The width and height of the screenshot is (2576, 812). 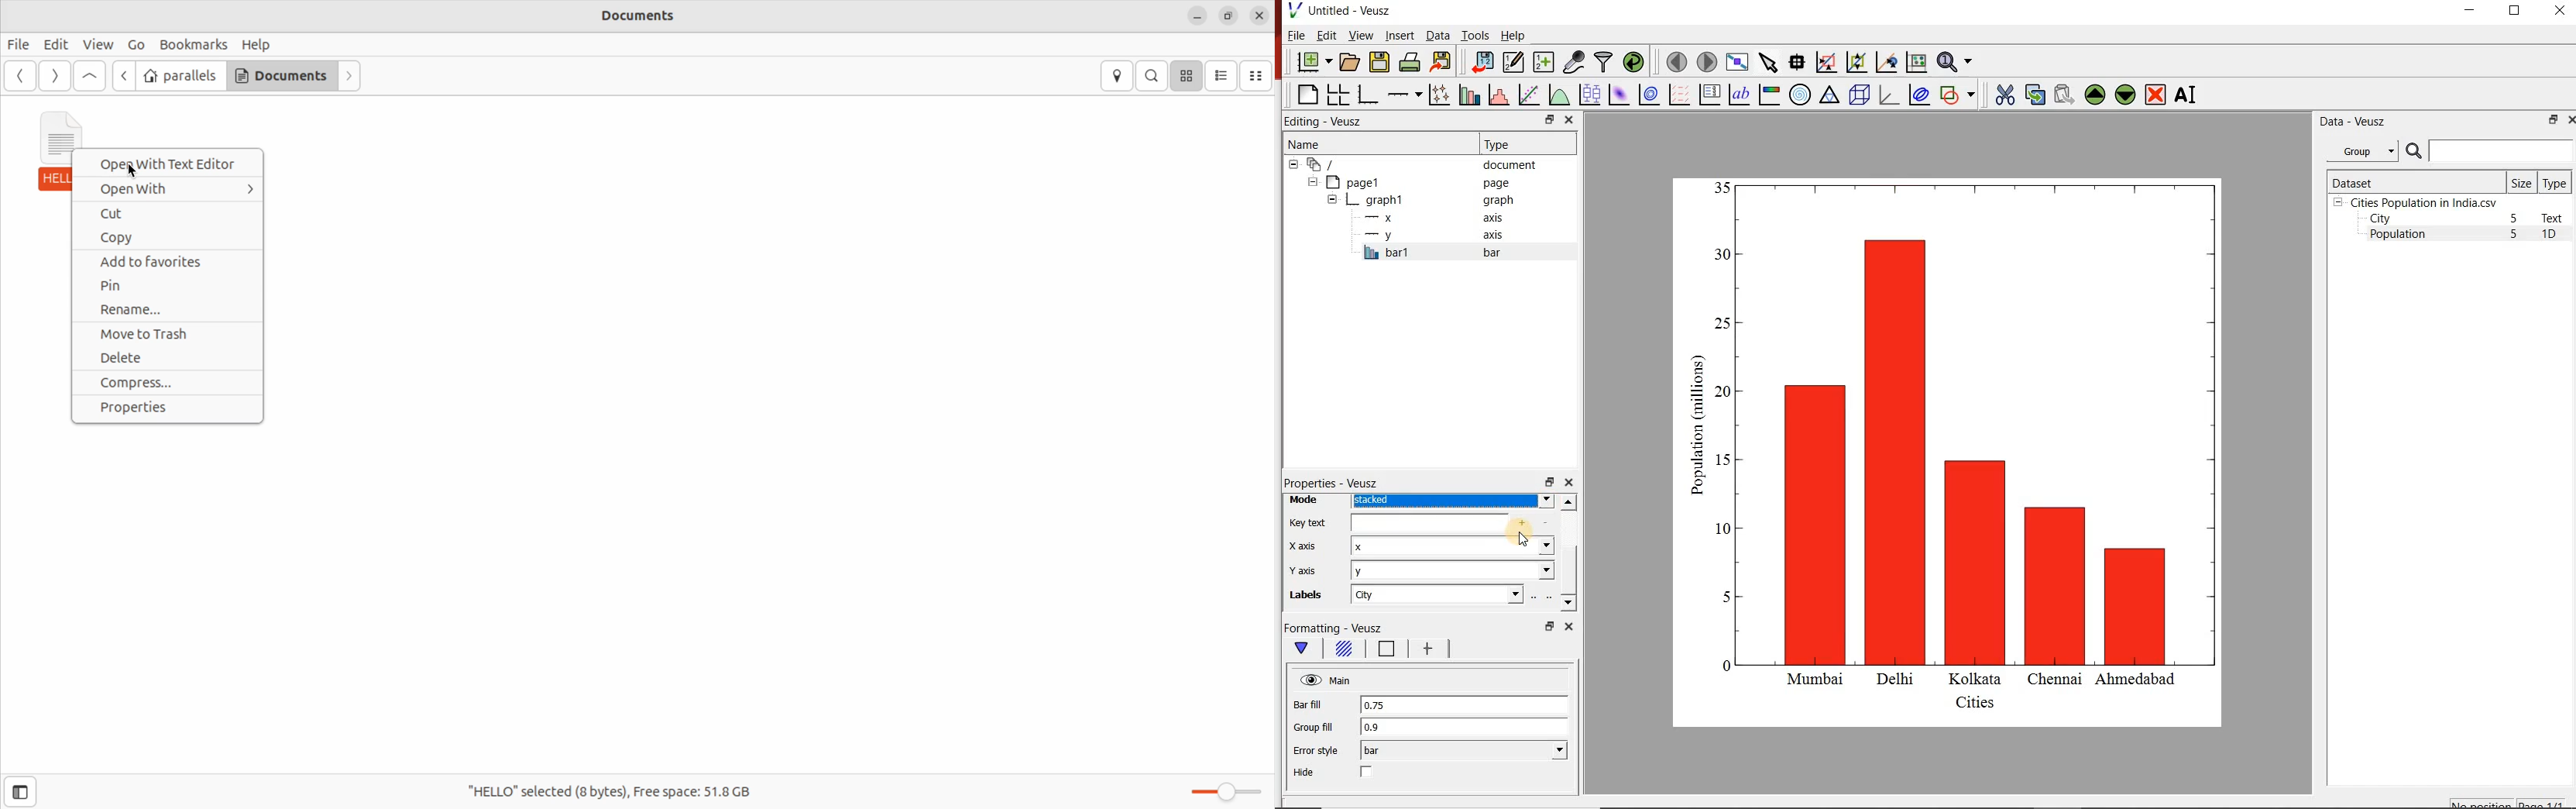 What do you see at coordinates (1482, 61) in the screenshot?
I see `import data into Veusz` at bounding box center [1482, 61].